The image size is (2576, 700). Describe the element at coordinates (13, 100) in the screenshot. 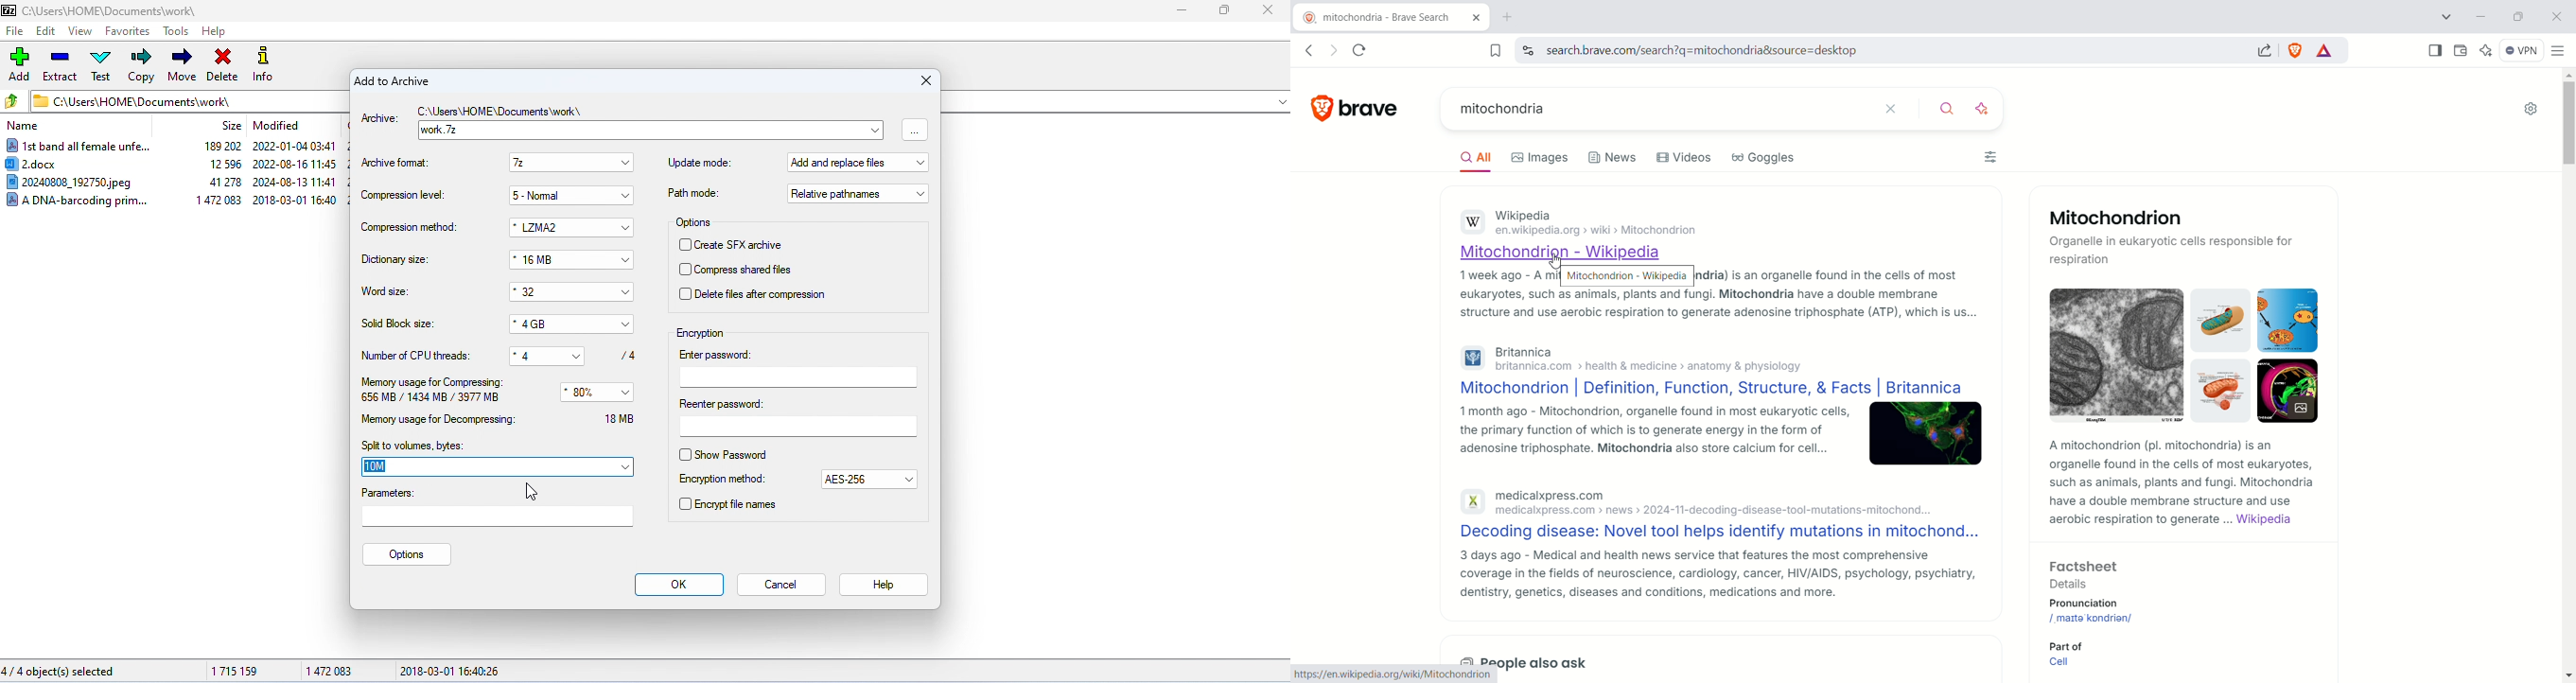

I see `previous folder` at that location.